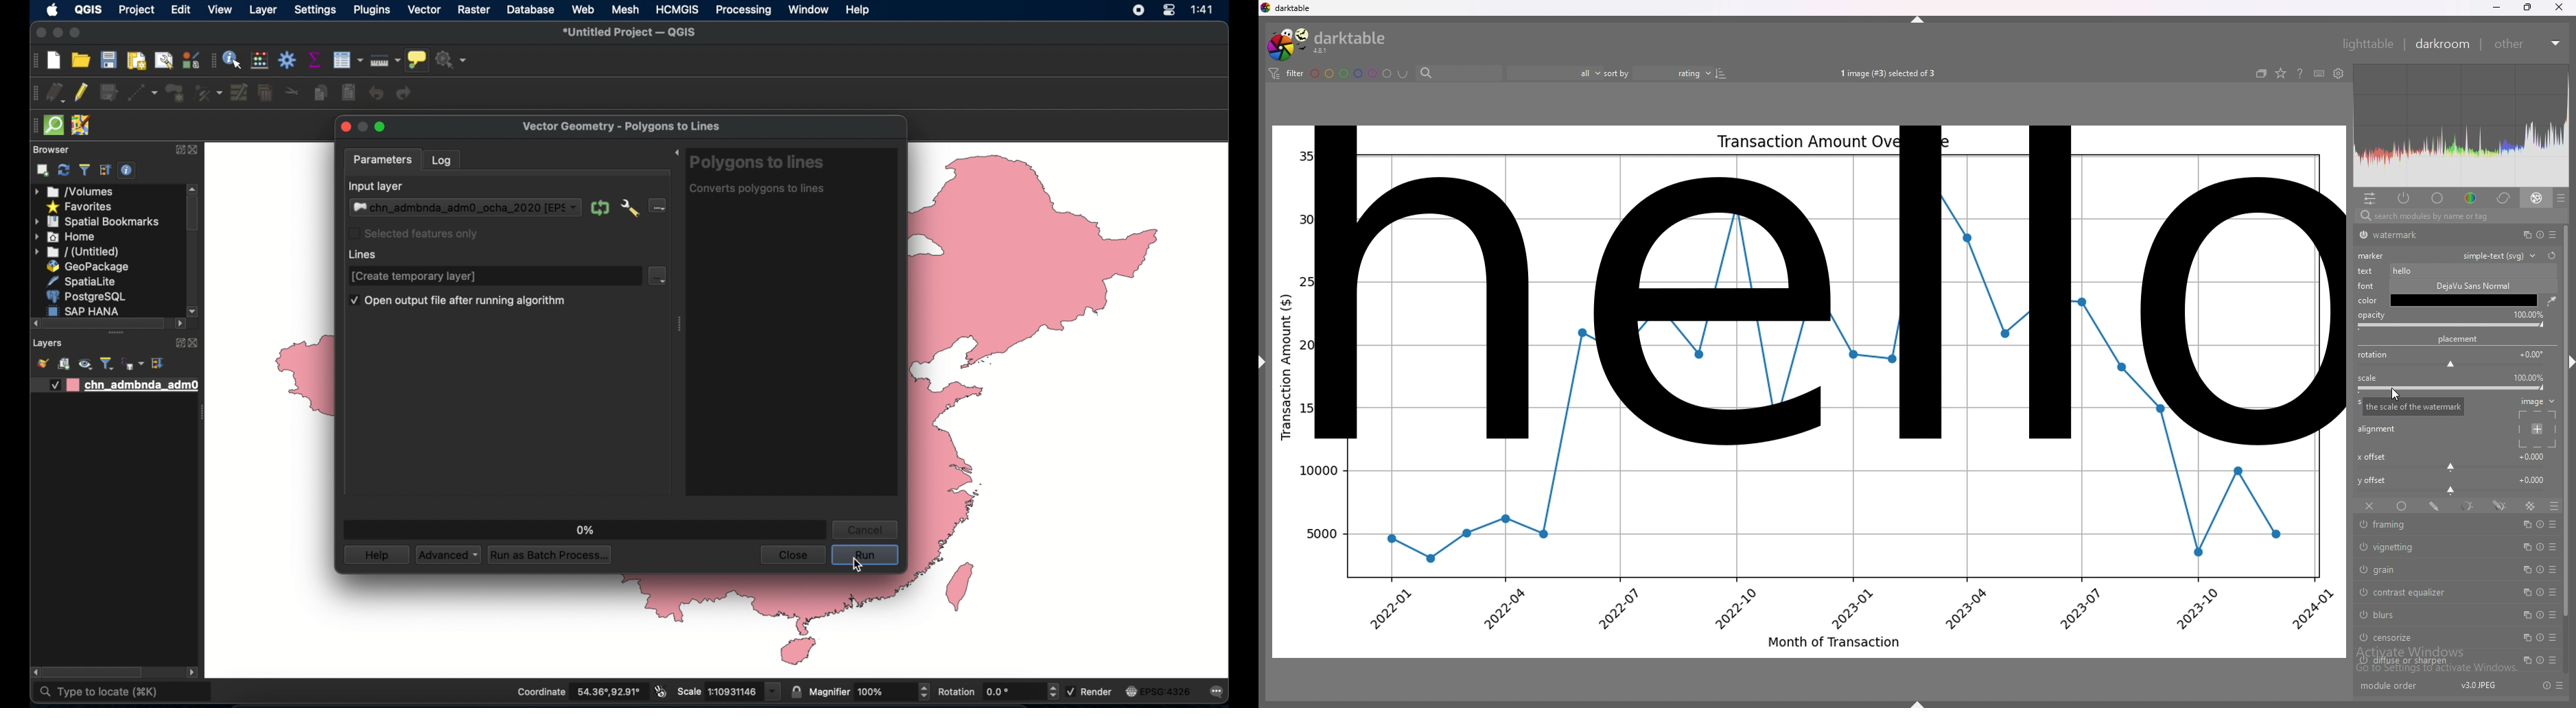 Image resolution: width=2576 pixels, height=728 pixels. Describe the element at coordinates (2546, 685) in the screenshot. I see `reset` at that location.